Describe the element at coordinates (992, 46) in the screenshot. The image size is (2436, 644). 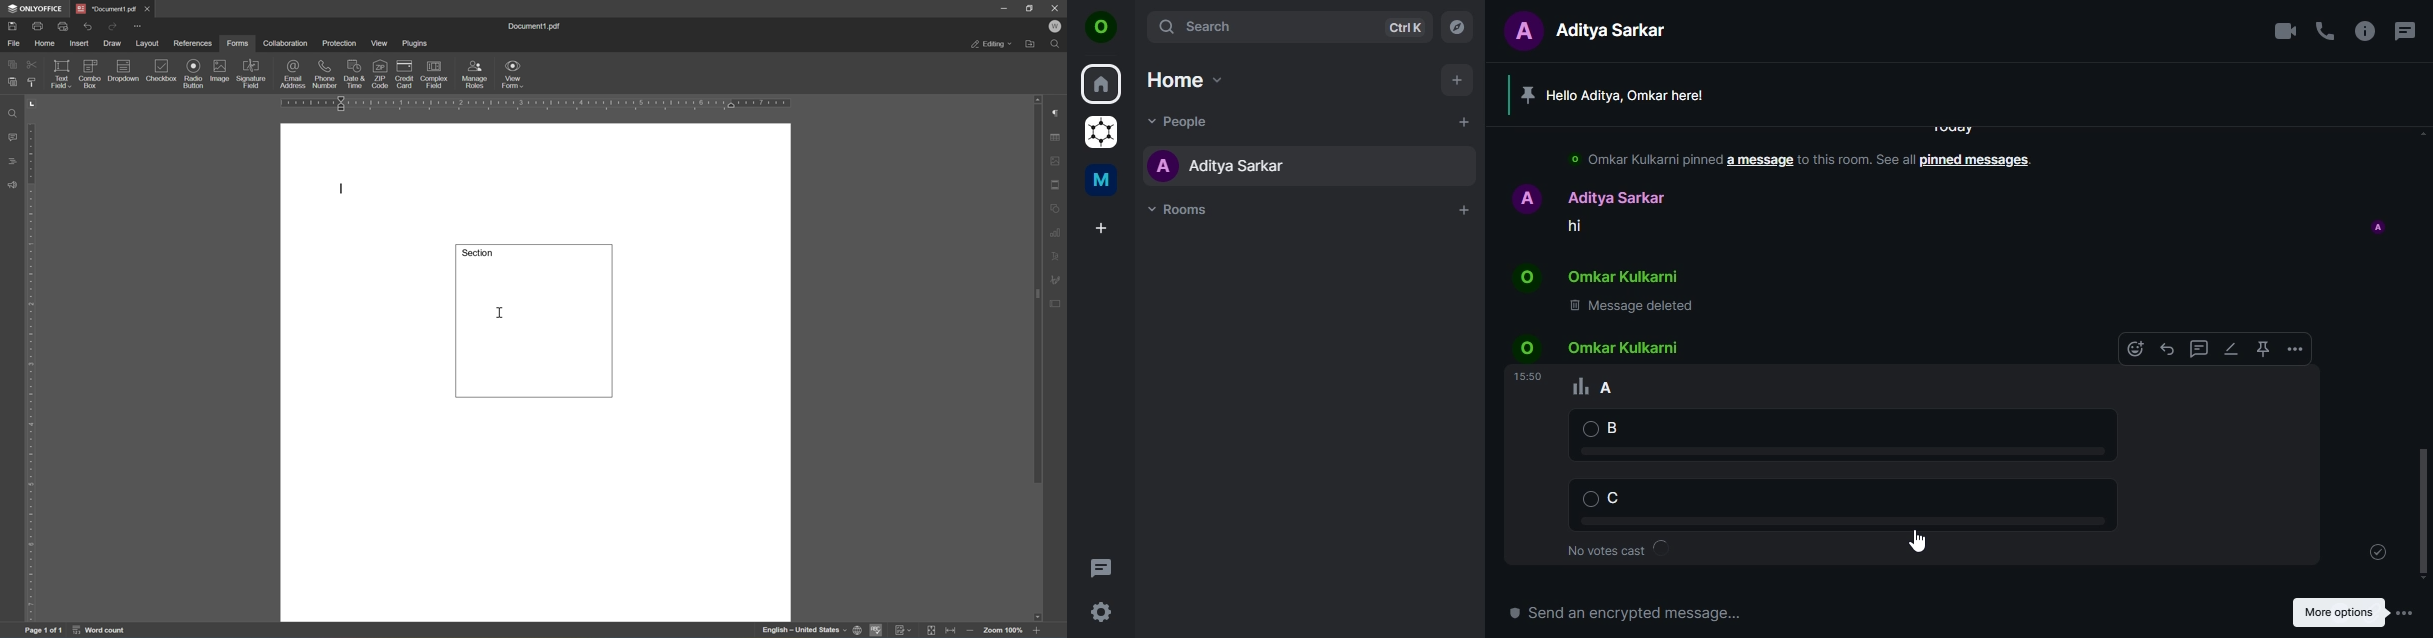
I see `editing` at that location.